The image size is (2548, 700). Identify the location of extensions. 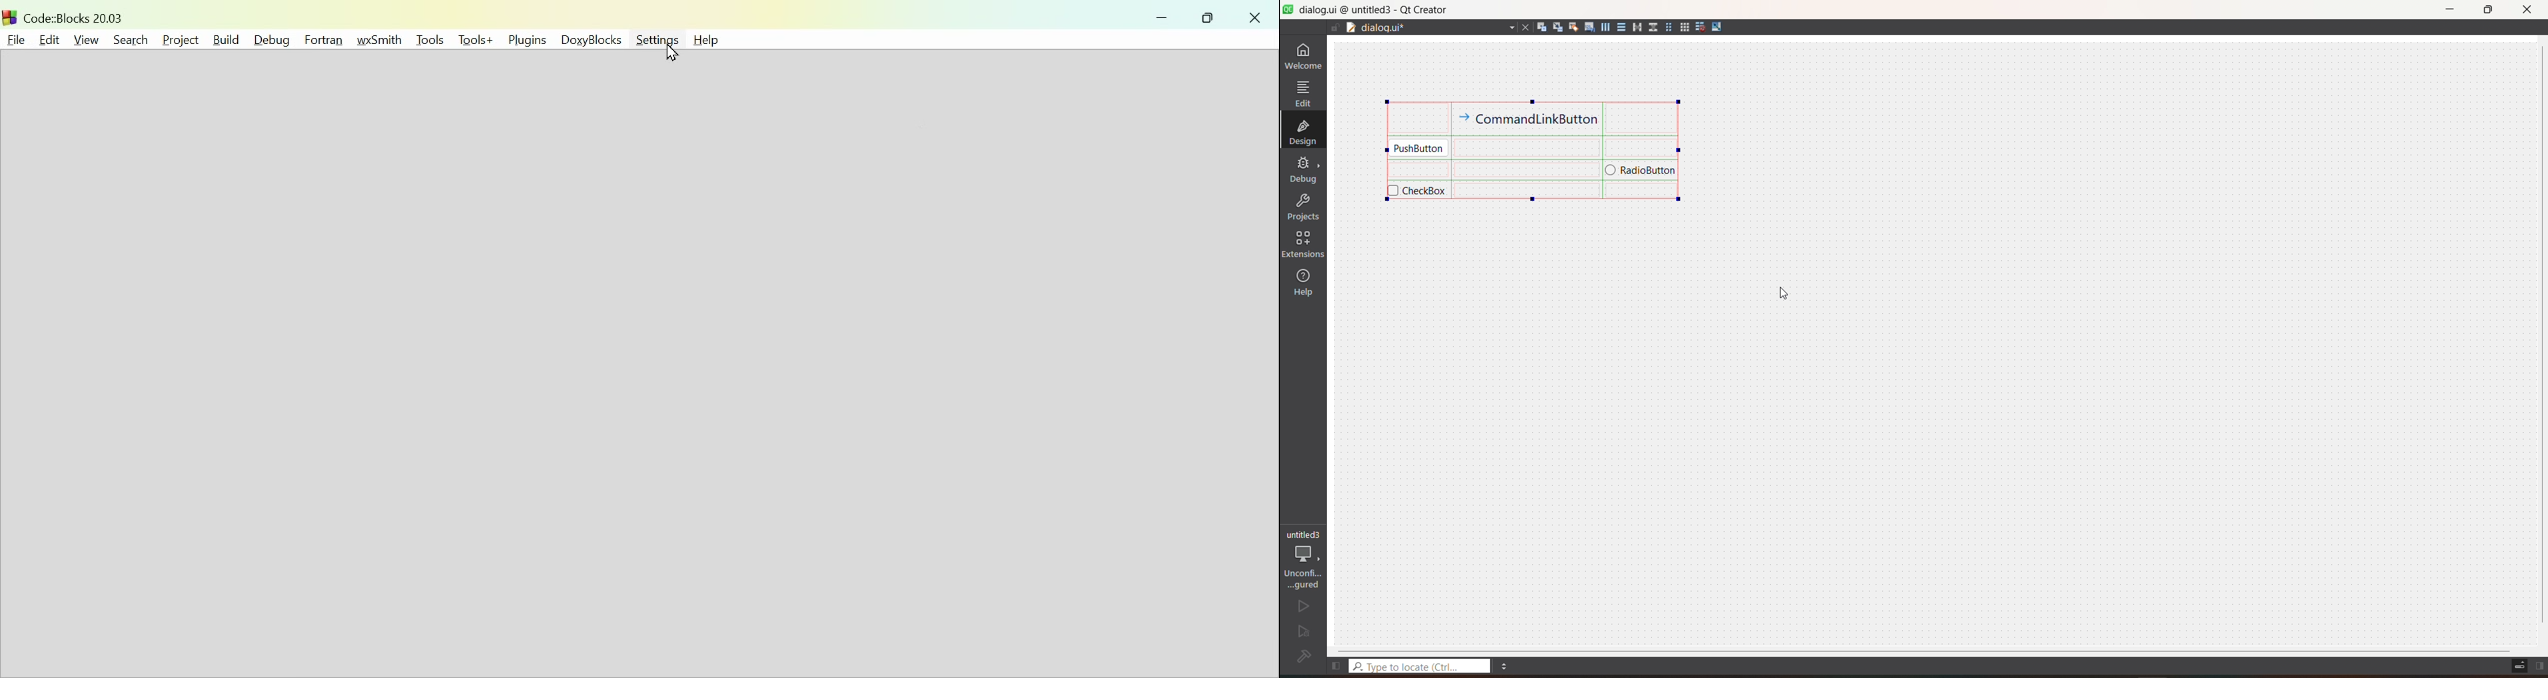
(1303, 245).